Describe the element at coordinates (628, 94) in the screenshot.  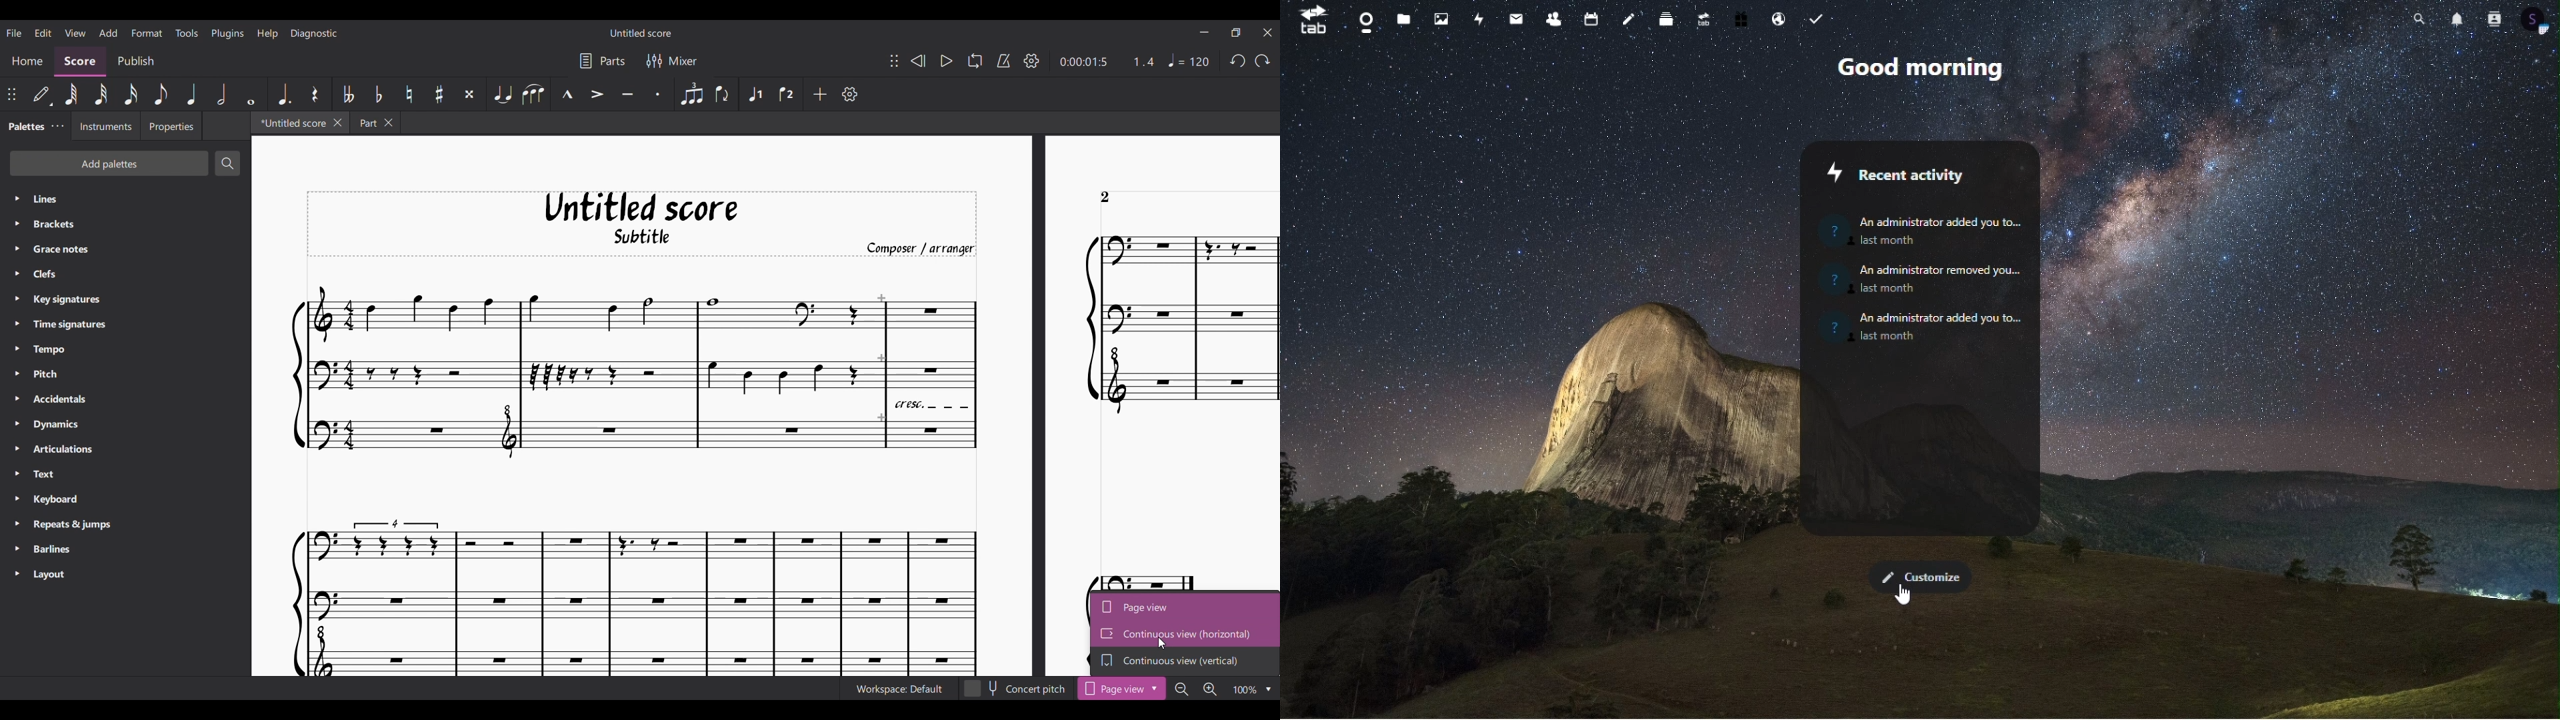
I see `Tenuto` at that location.